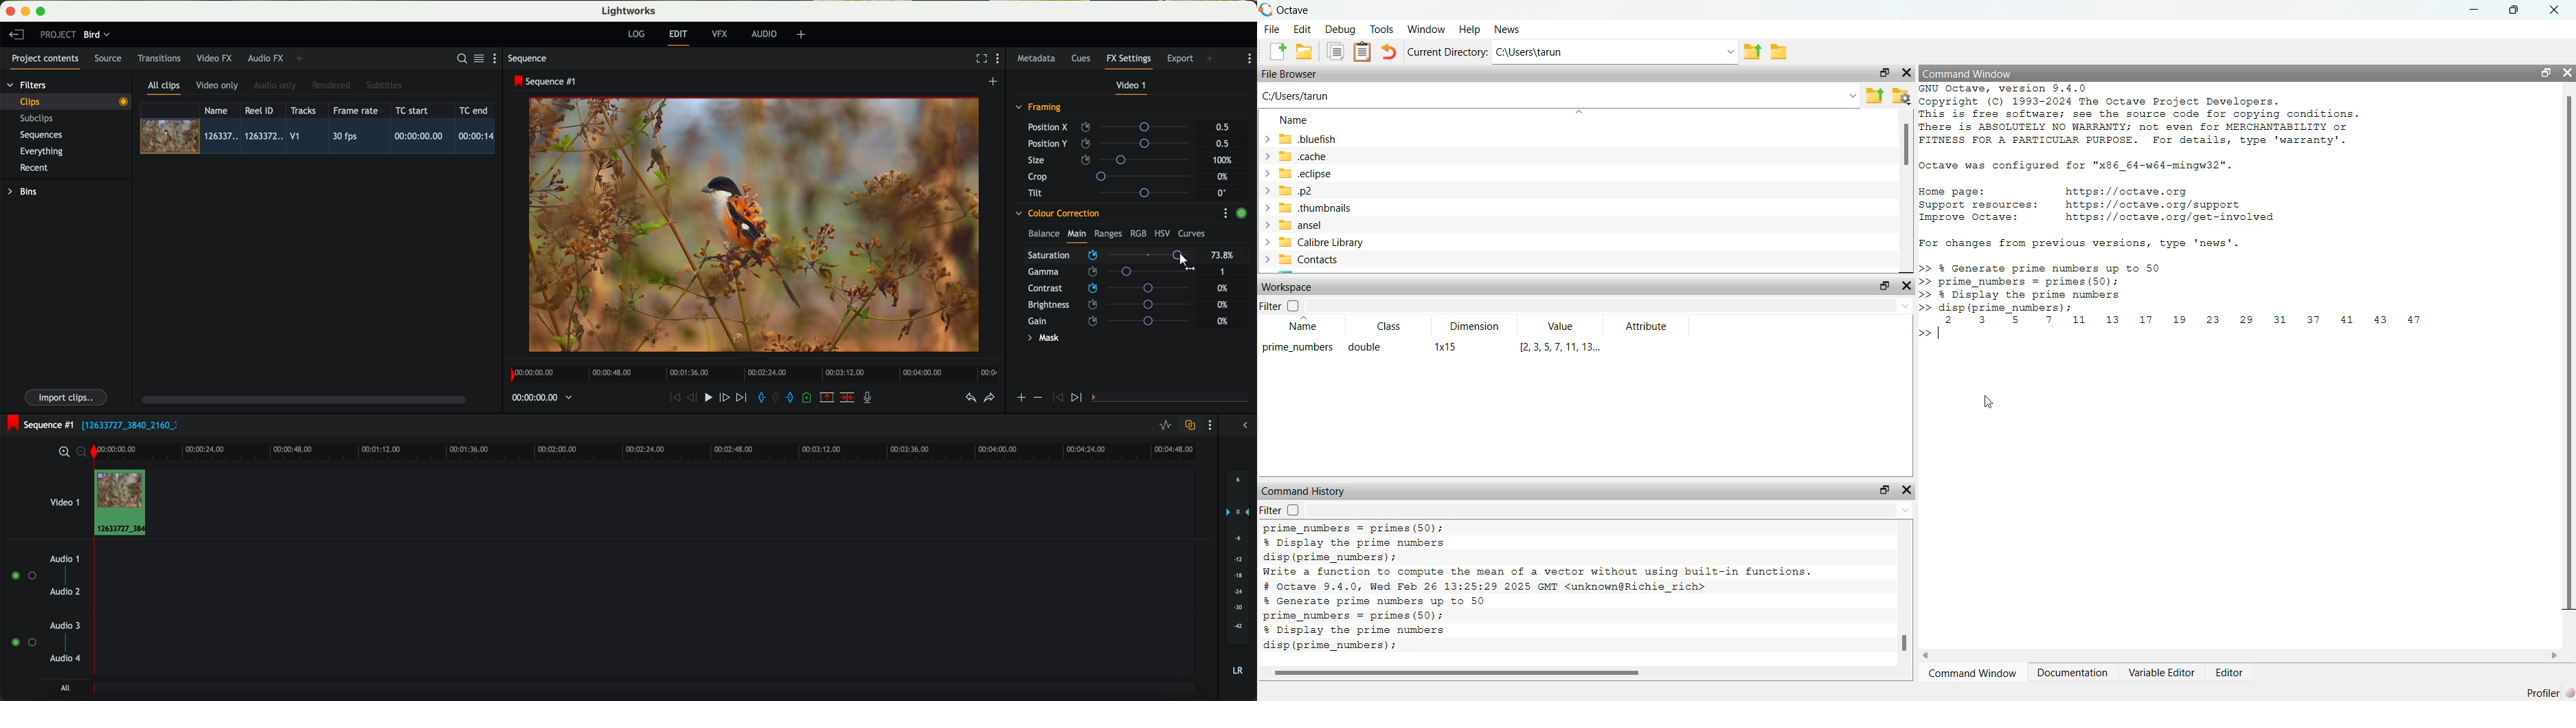  I want to click on audio FX, so click(266, 58).